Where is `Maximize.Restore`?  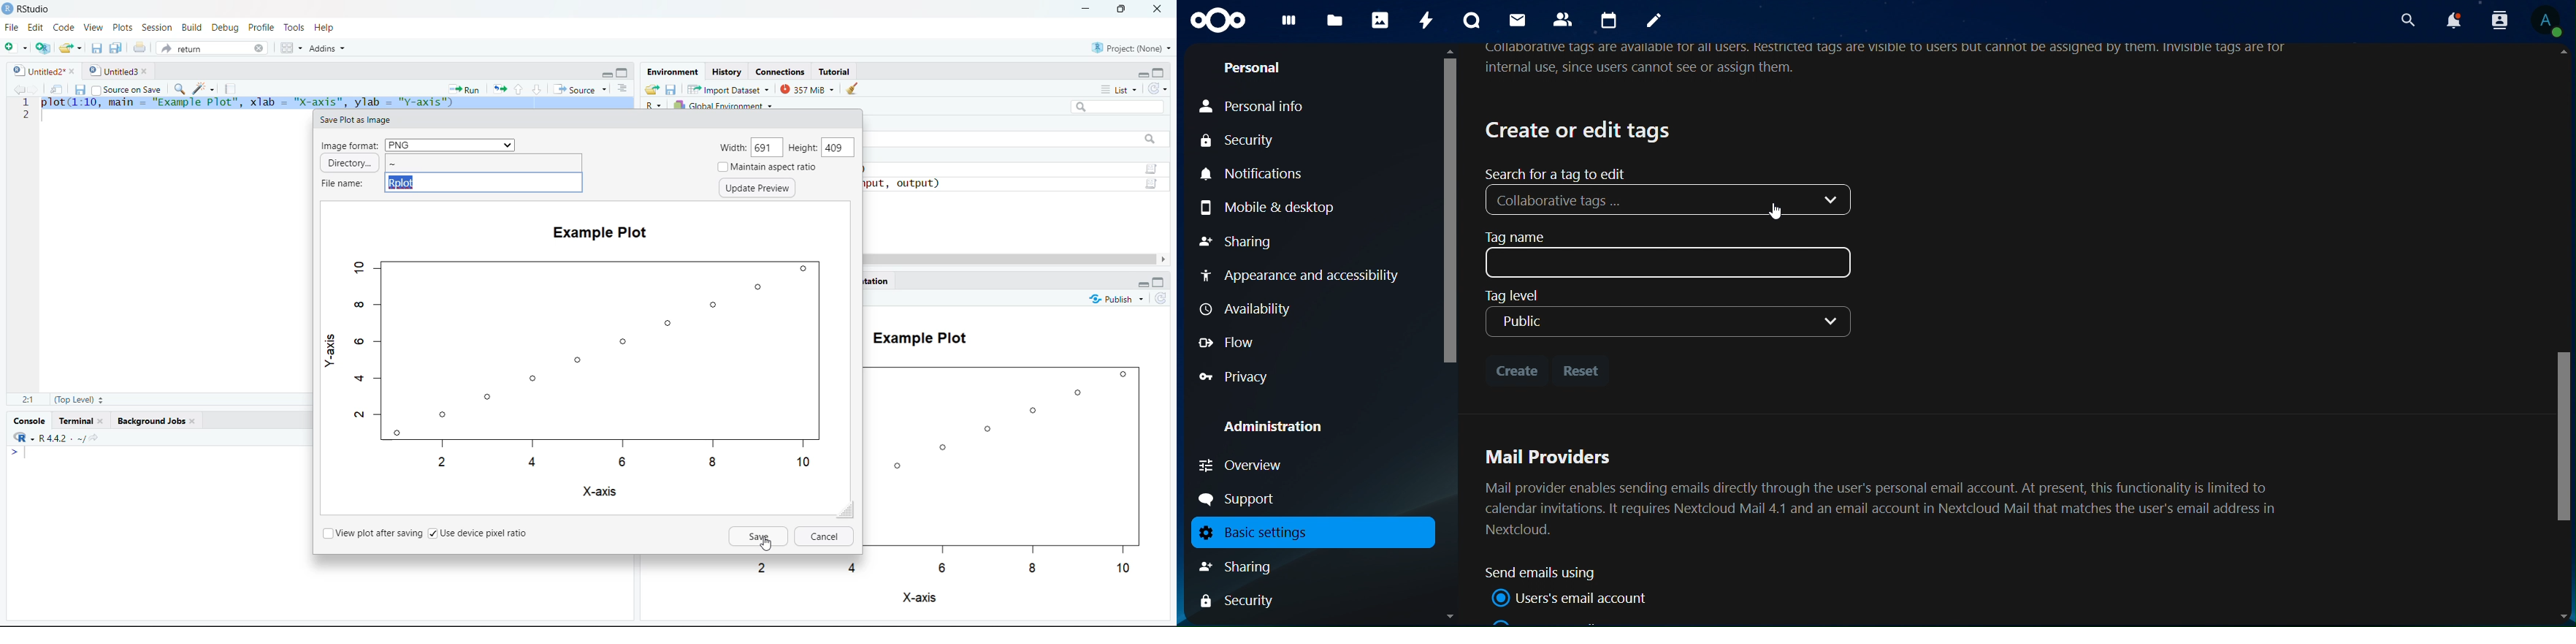 Maximize.Restore is located at coordinates (624, 71).